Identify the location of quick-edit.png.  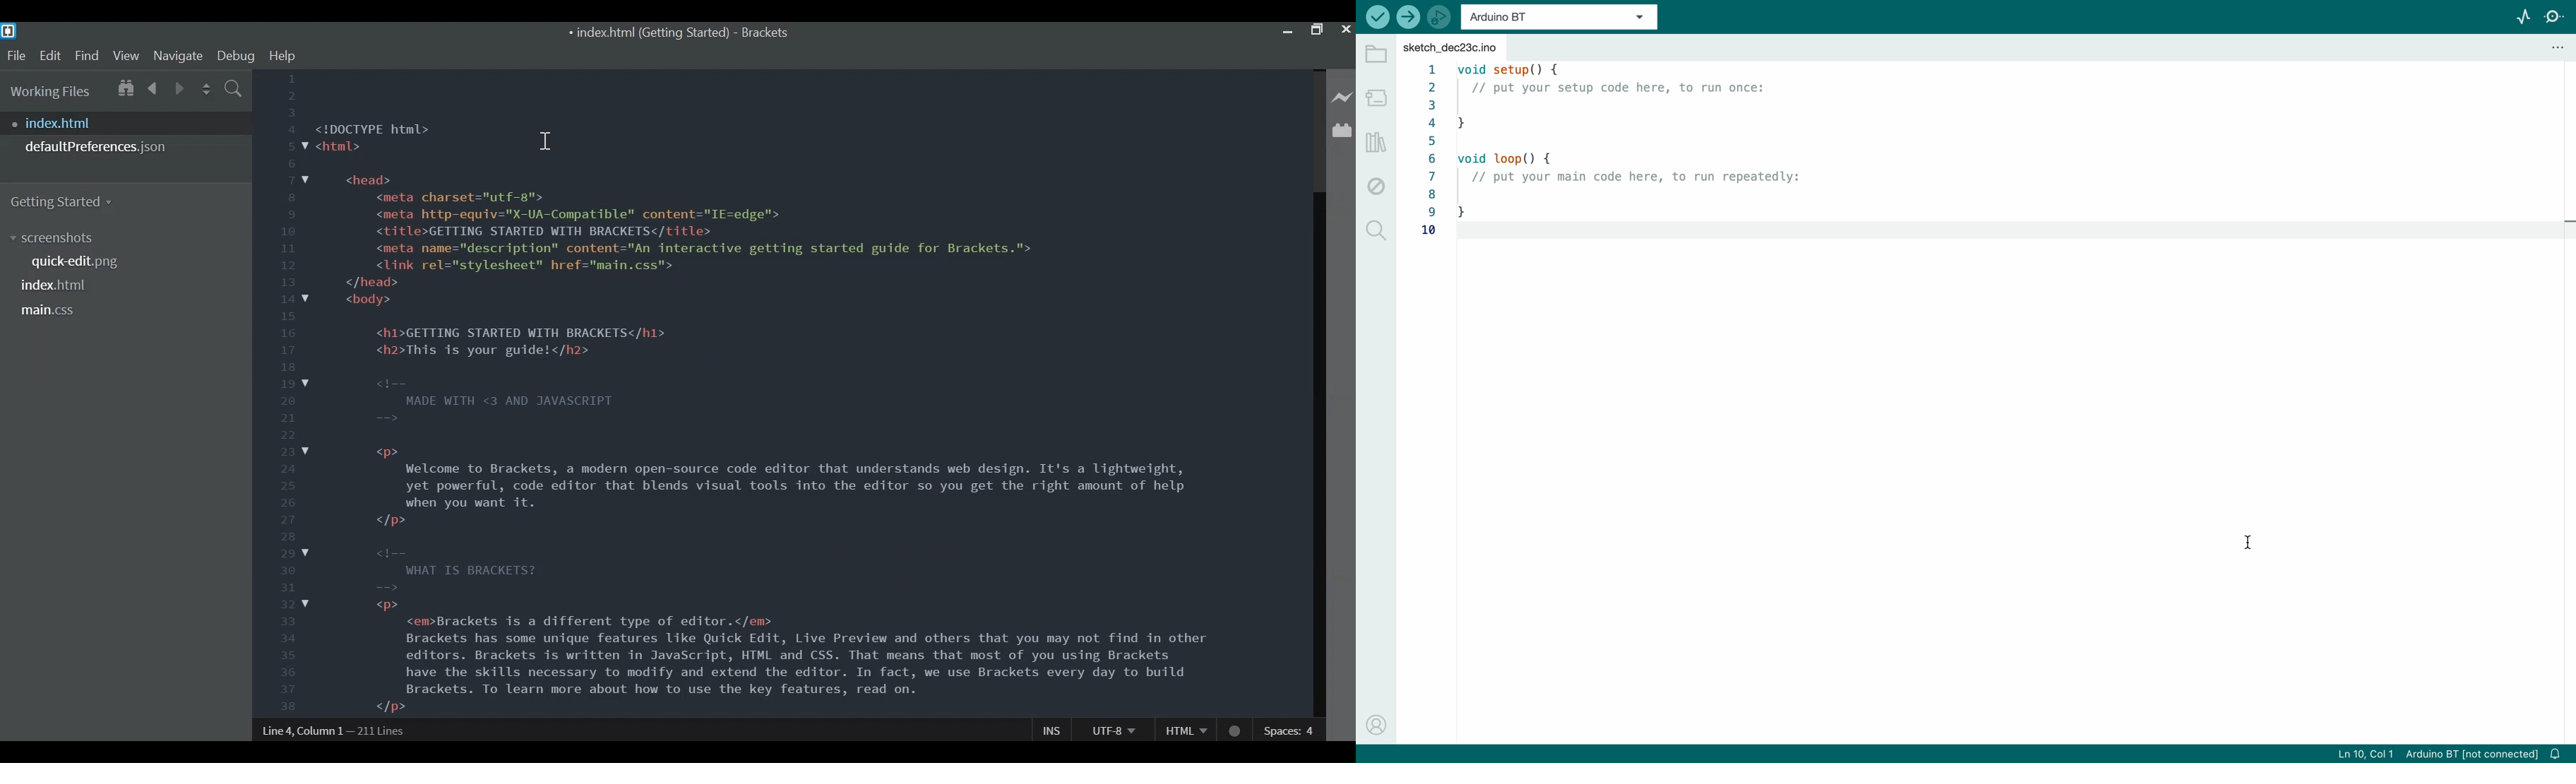
(81, 264).